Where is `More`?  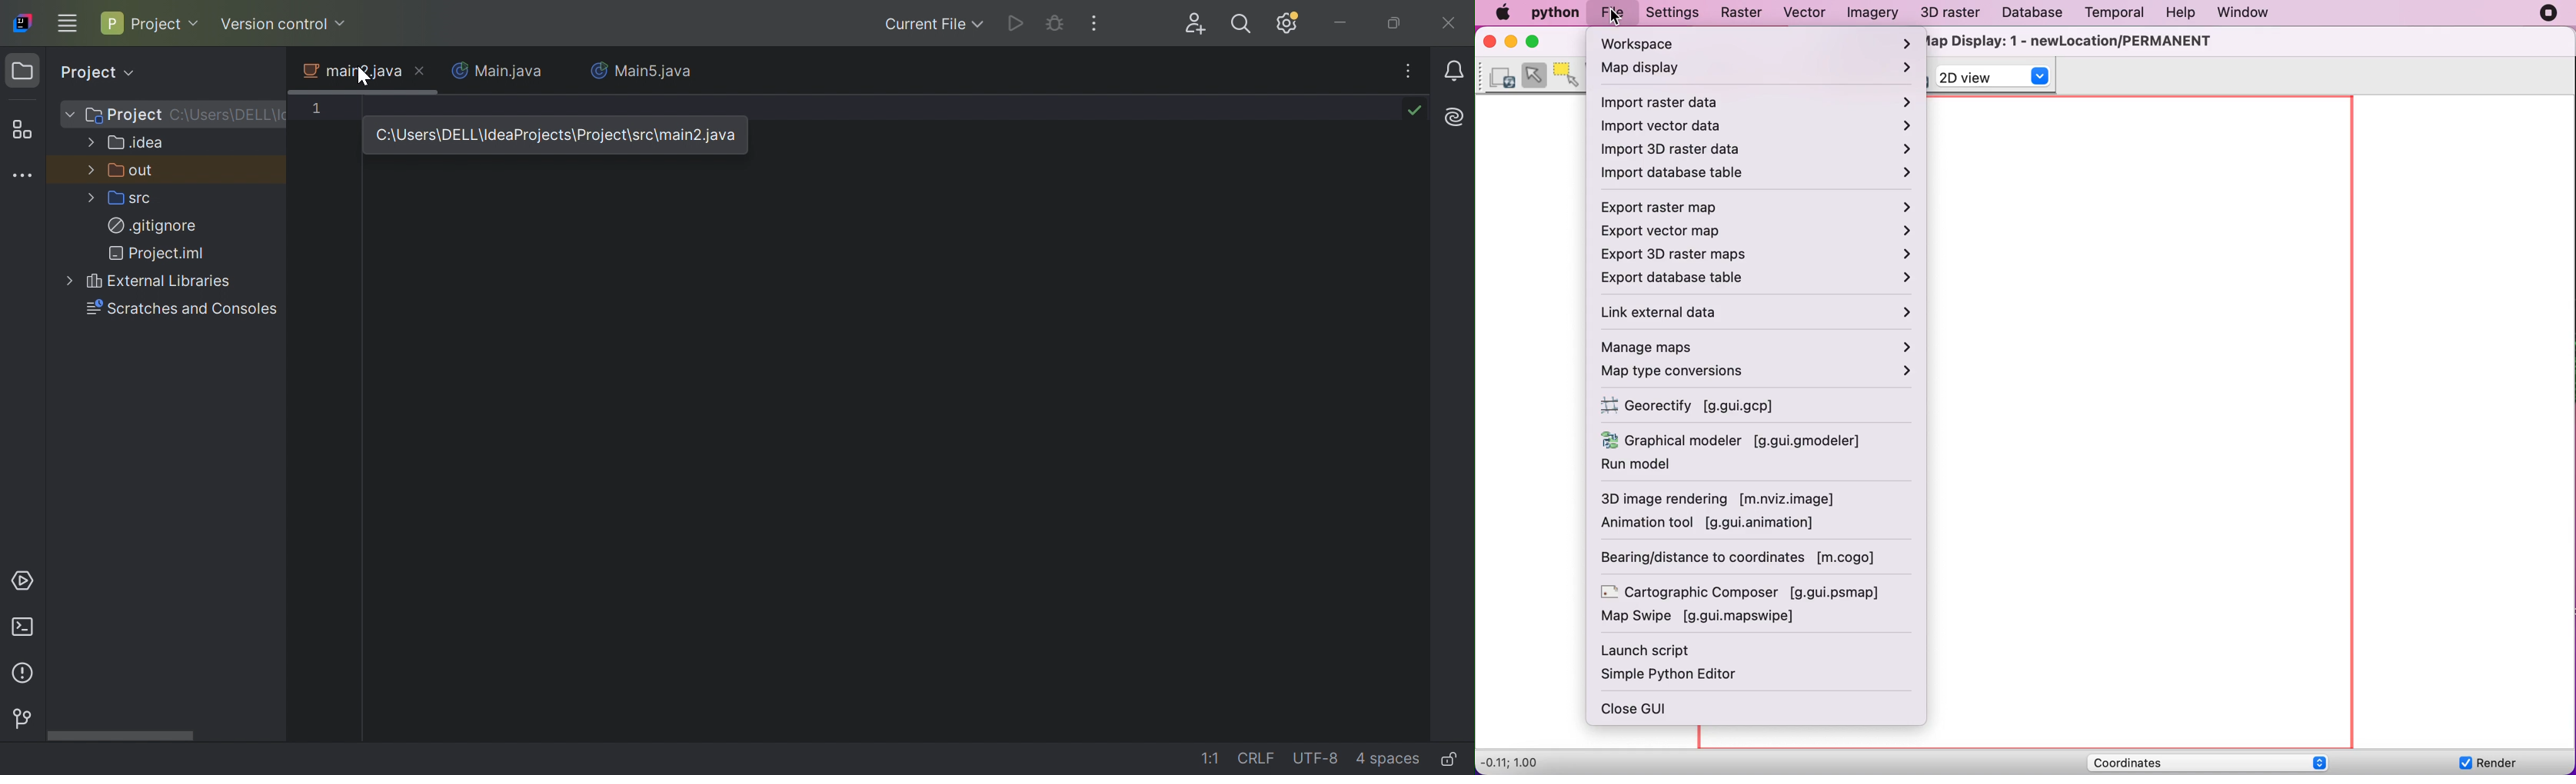 More is located at coordinates (91, 199).